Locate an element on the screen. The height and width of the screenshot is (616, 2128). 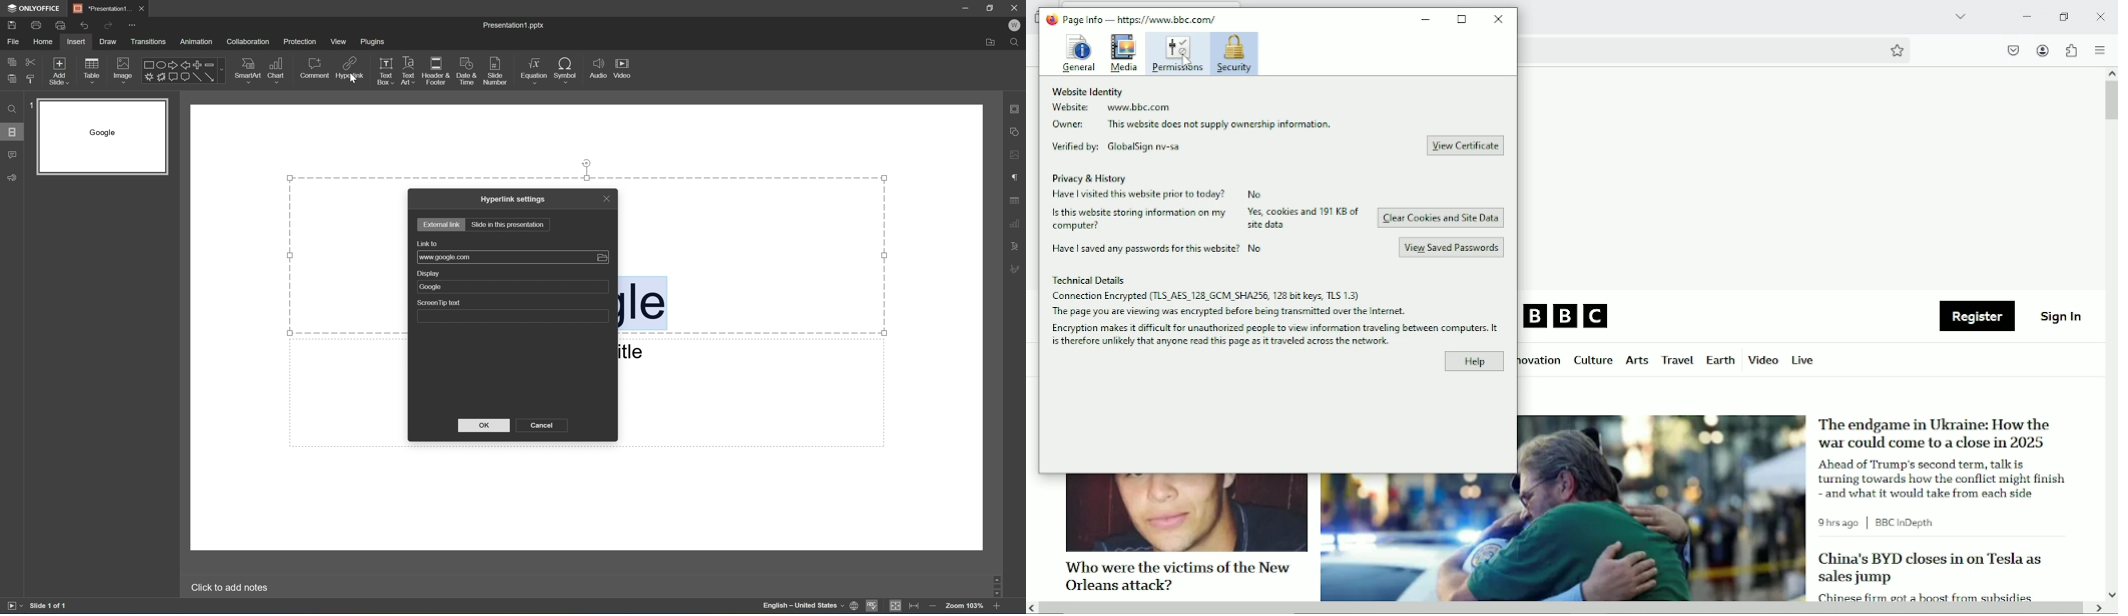
Slide number is located at coordinates (498, 70).